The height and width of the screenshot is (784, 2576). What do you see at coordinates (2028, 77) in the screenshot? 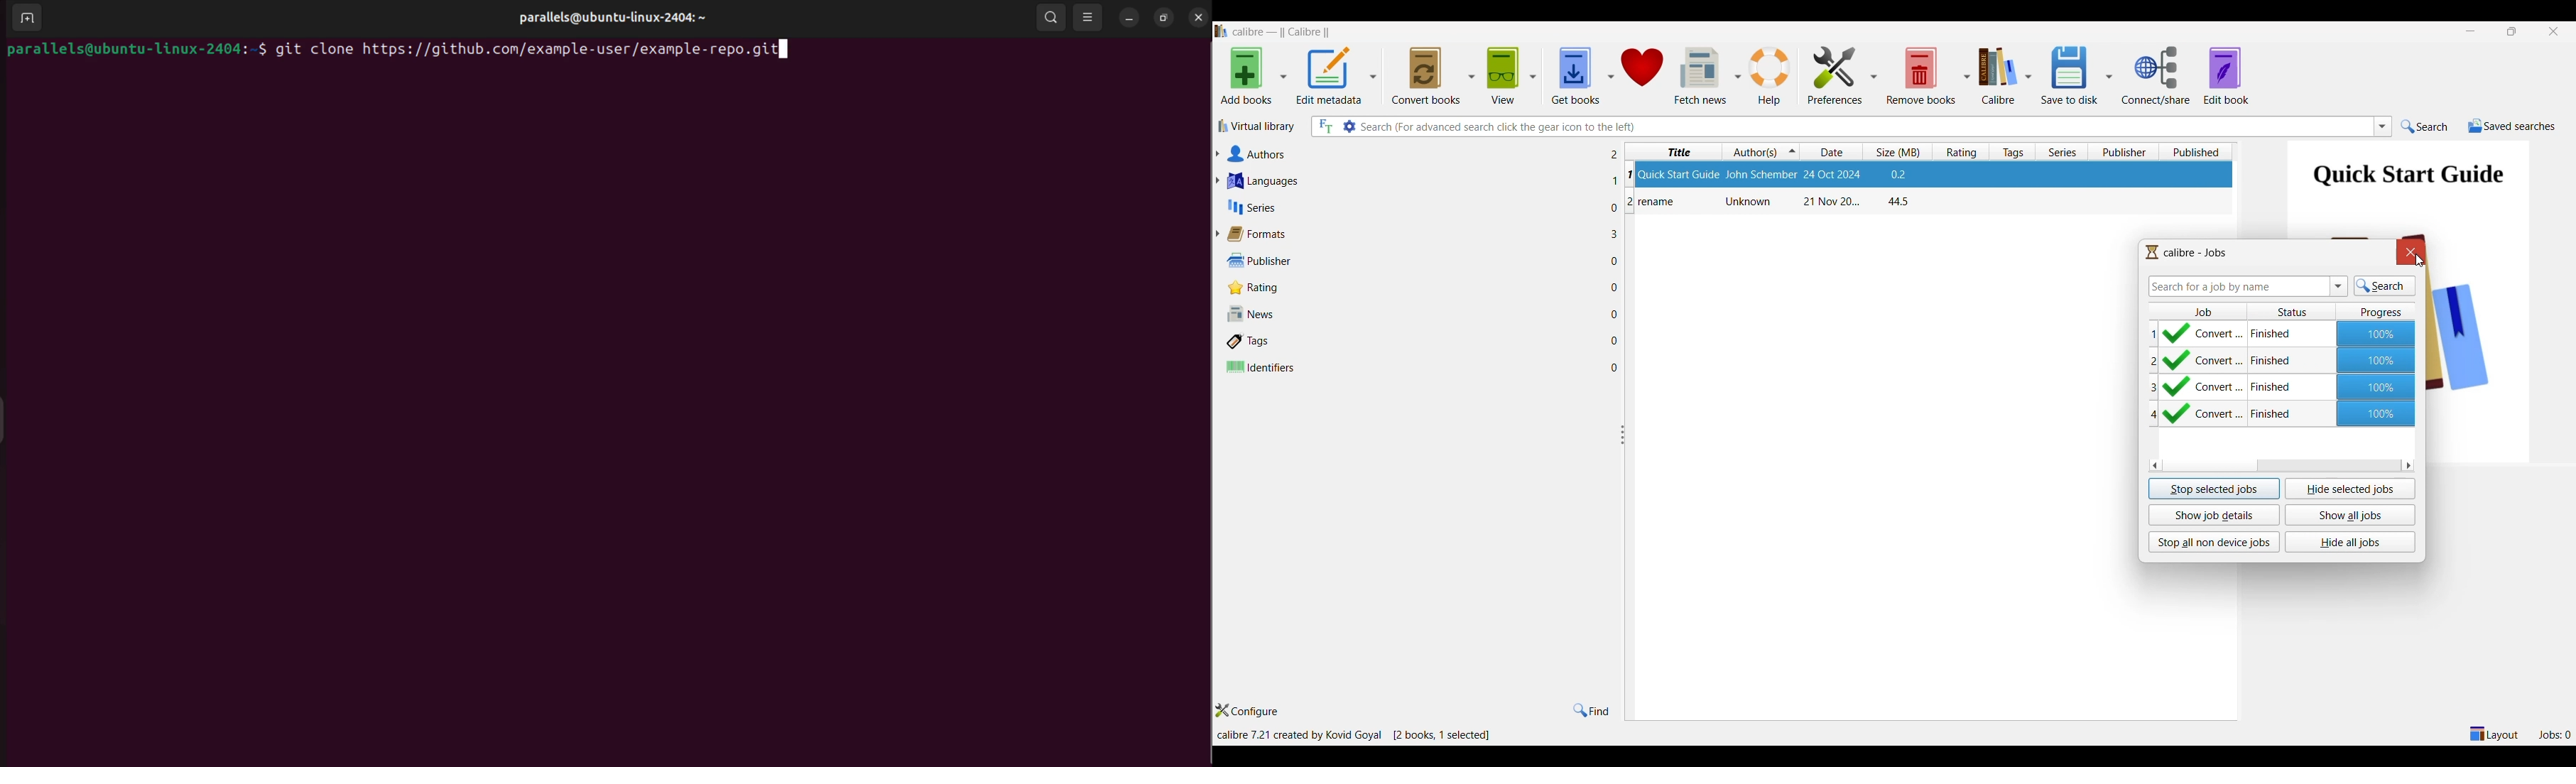
I see `Calibre options` at bounding box center [2028, 77].